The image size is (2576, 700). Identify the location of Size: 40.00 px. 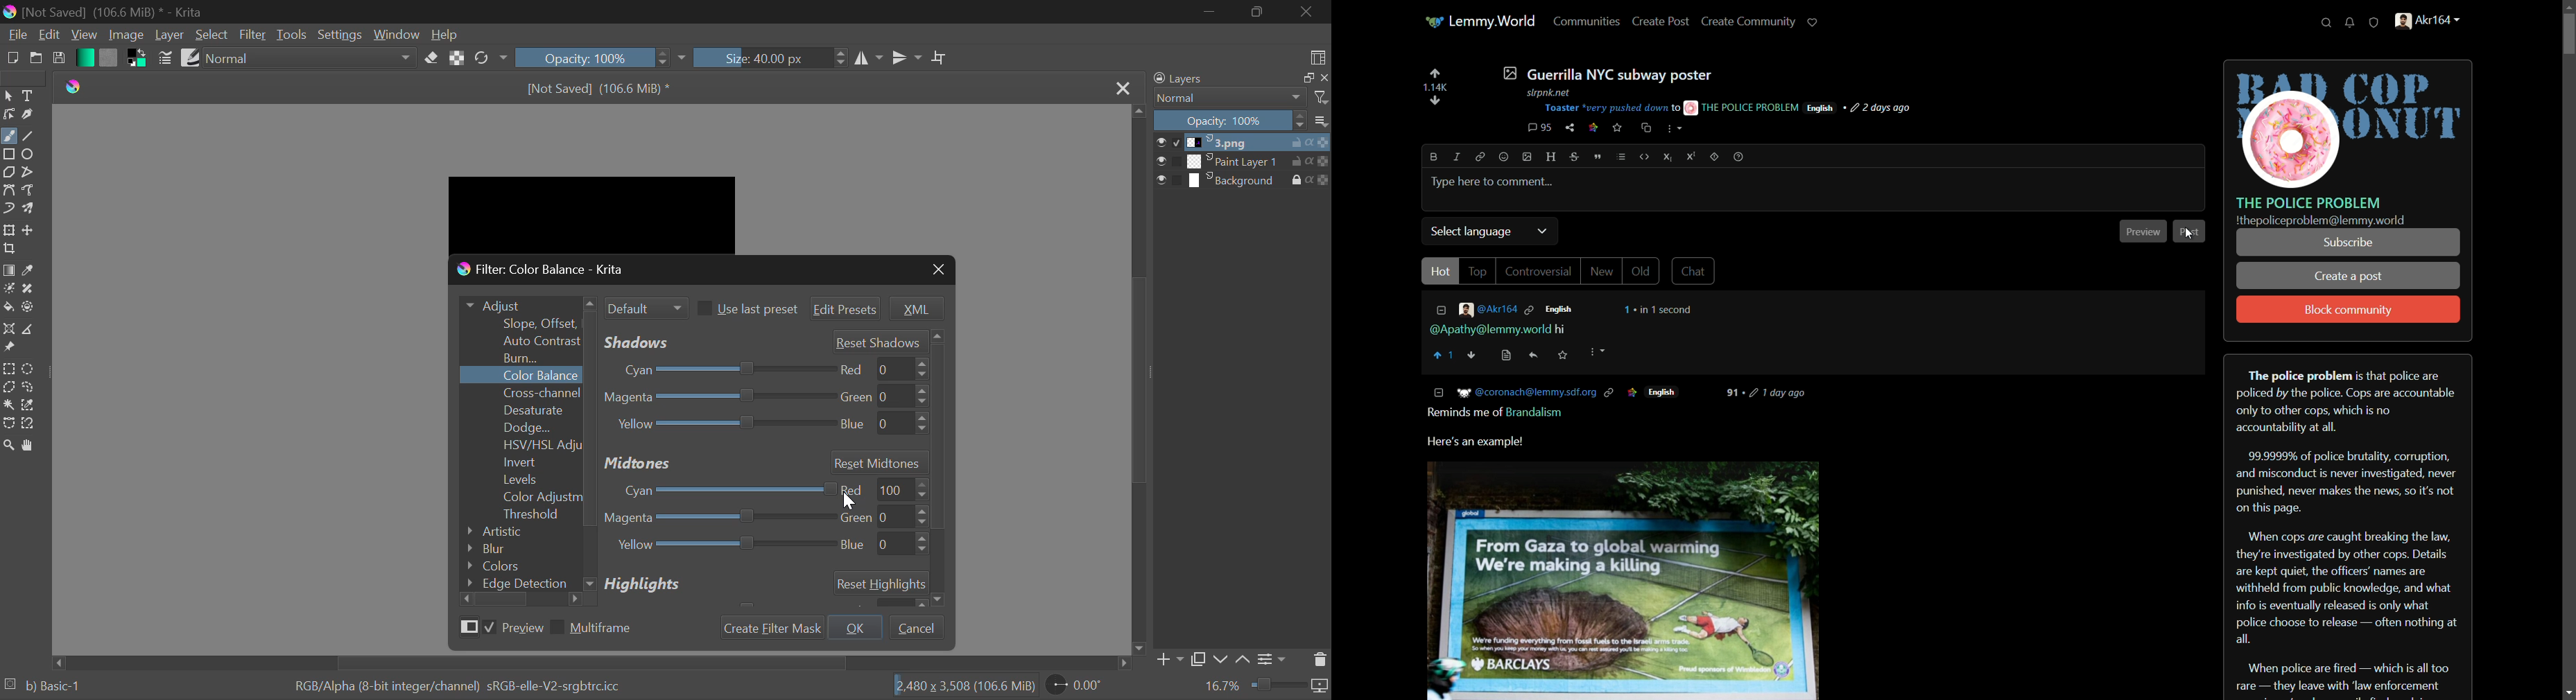
(771, 58).